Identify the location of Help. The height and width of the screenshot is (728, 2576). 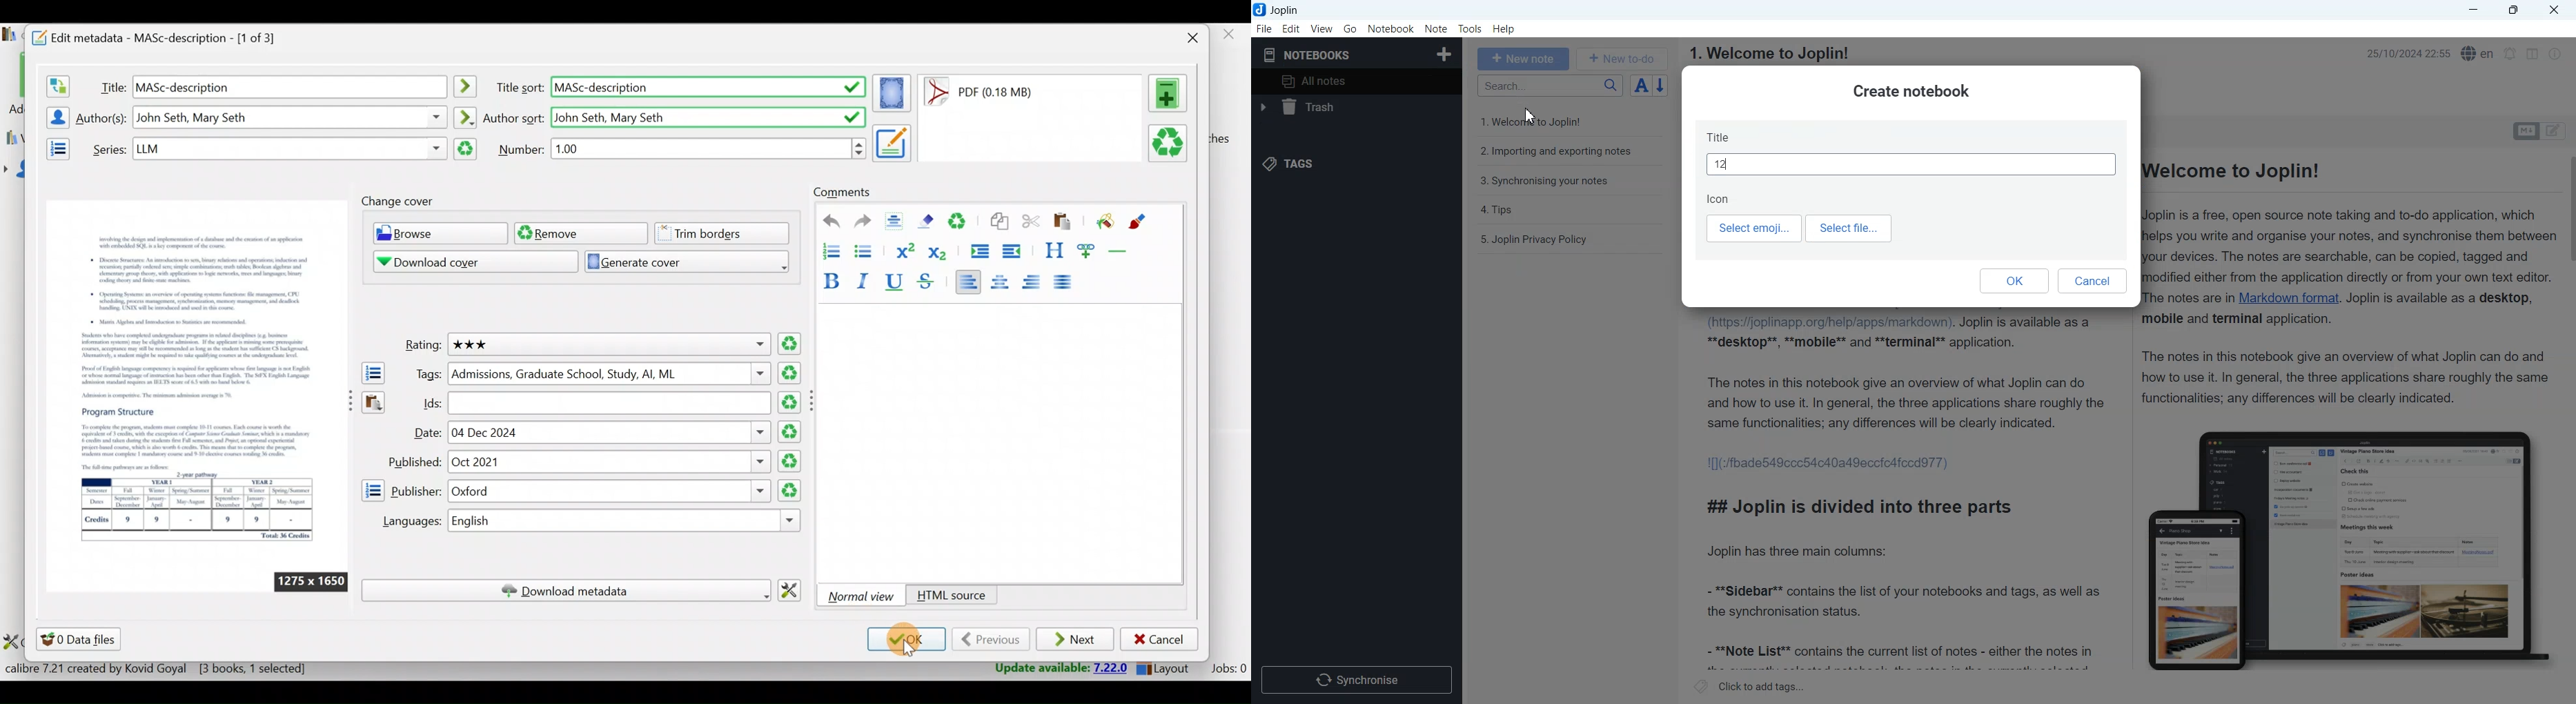
(1505, 30).